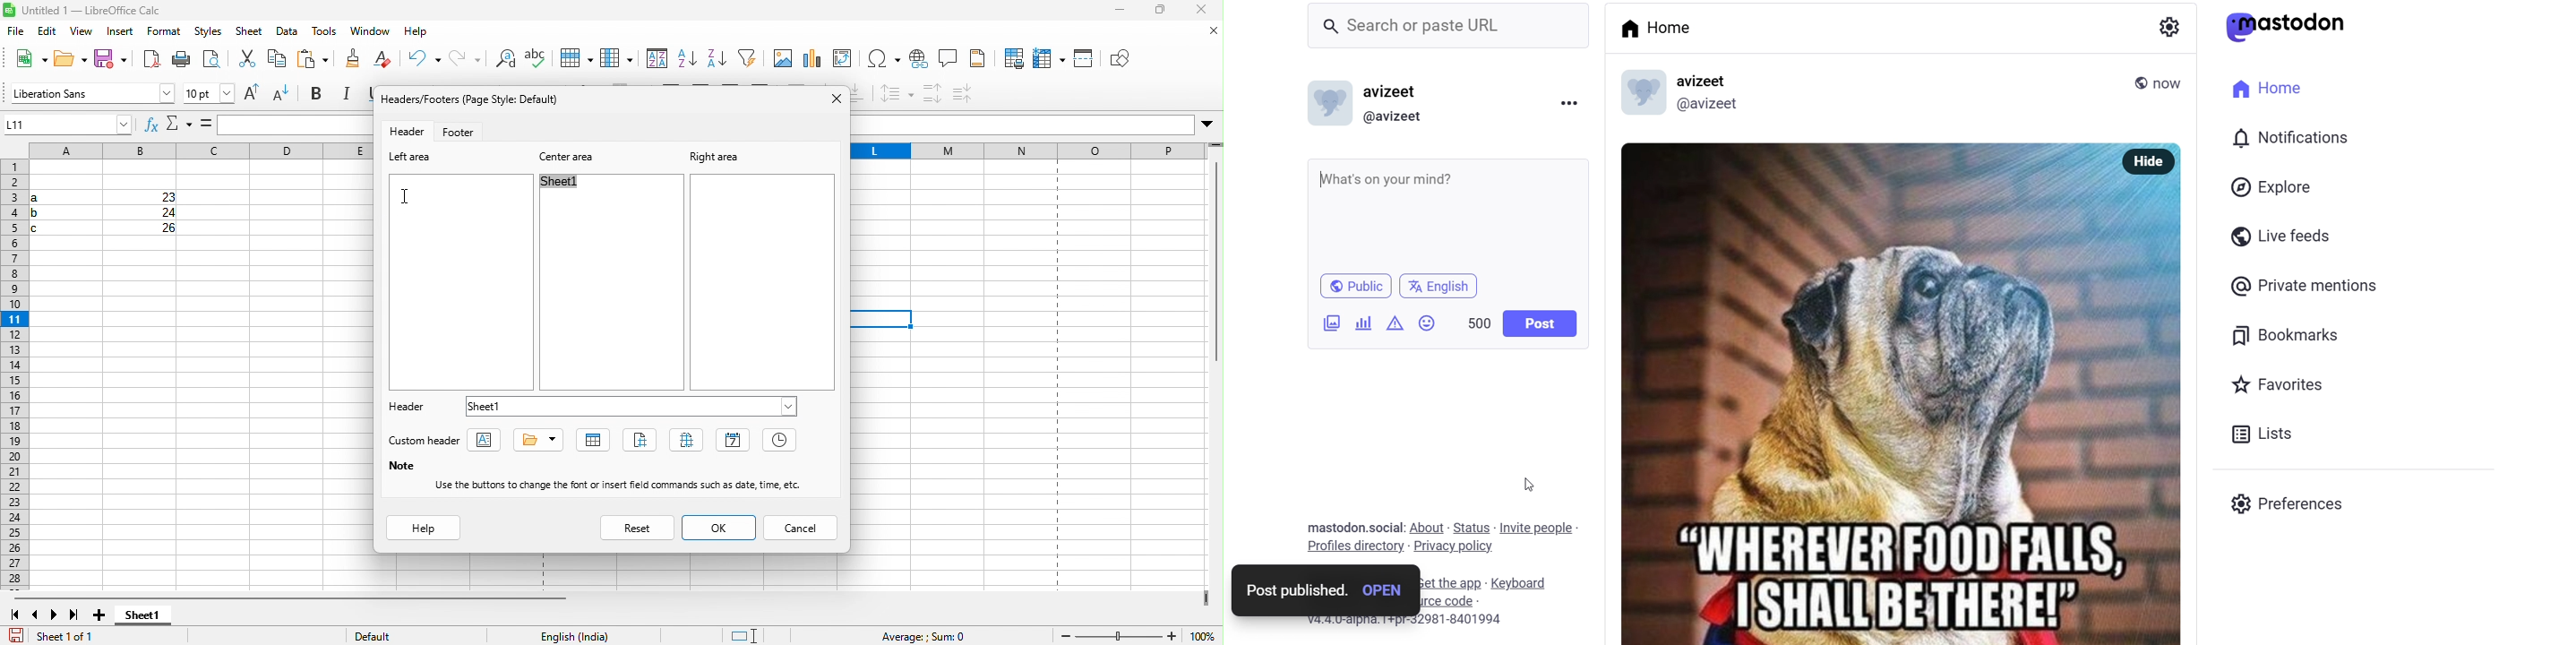 This screenshot has width=2576, height=672. I want to click on minimize, so click(1121, 12).